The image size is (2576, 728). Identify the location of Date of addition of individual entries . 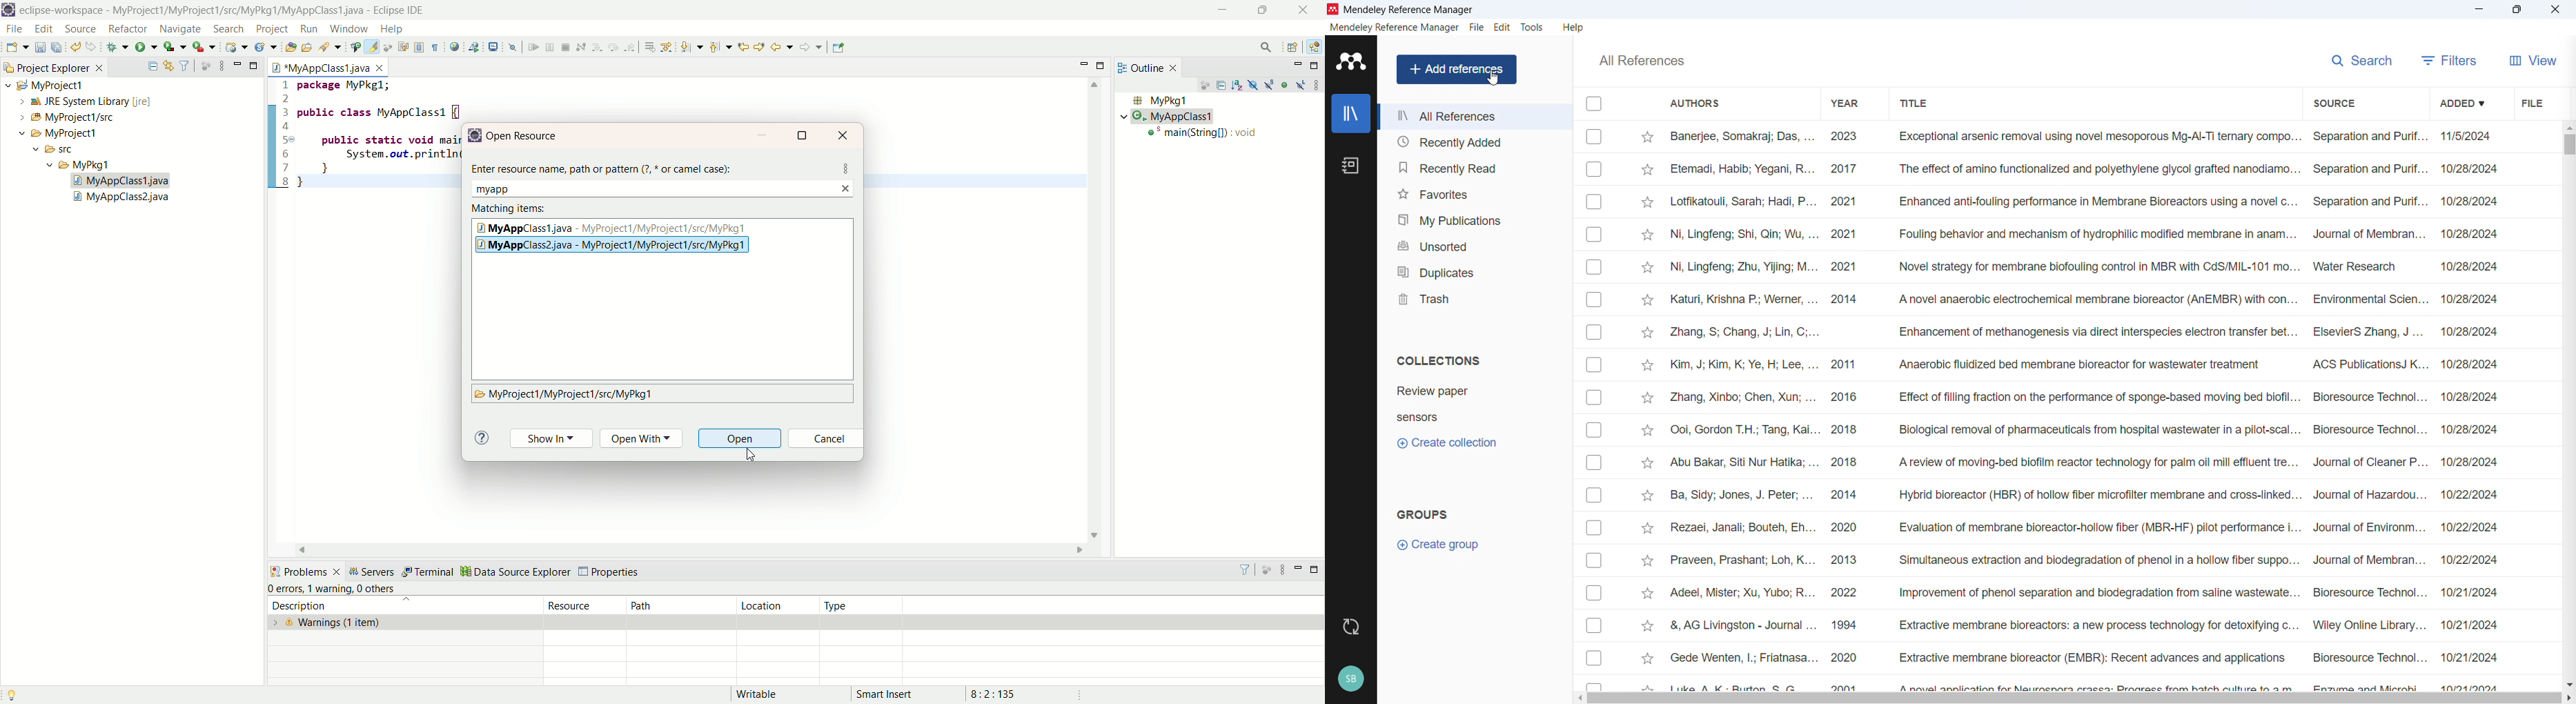
(2470, 410).